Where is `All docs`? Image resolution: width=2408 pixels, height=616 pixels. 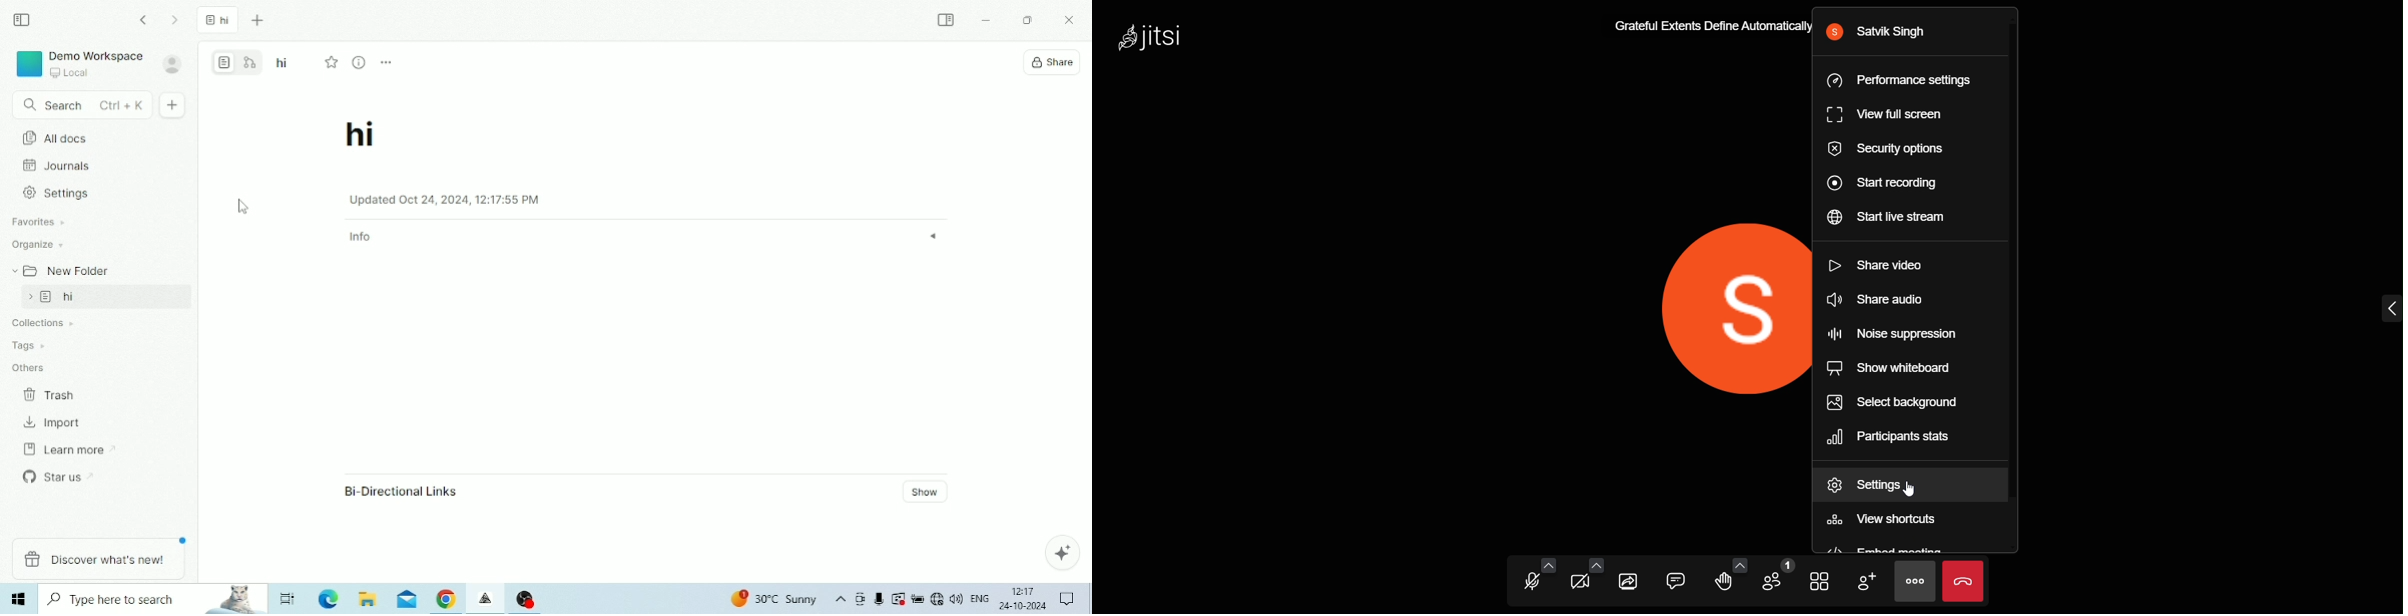 All docs is located at coordinates (94, 137).